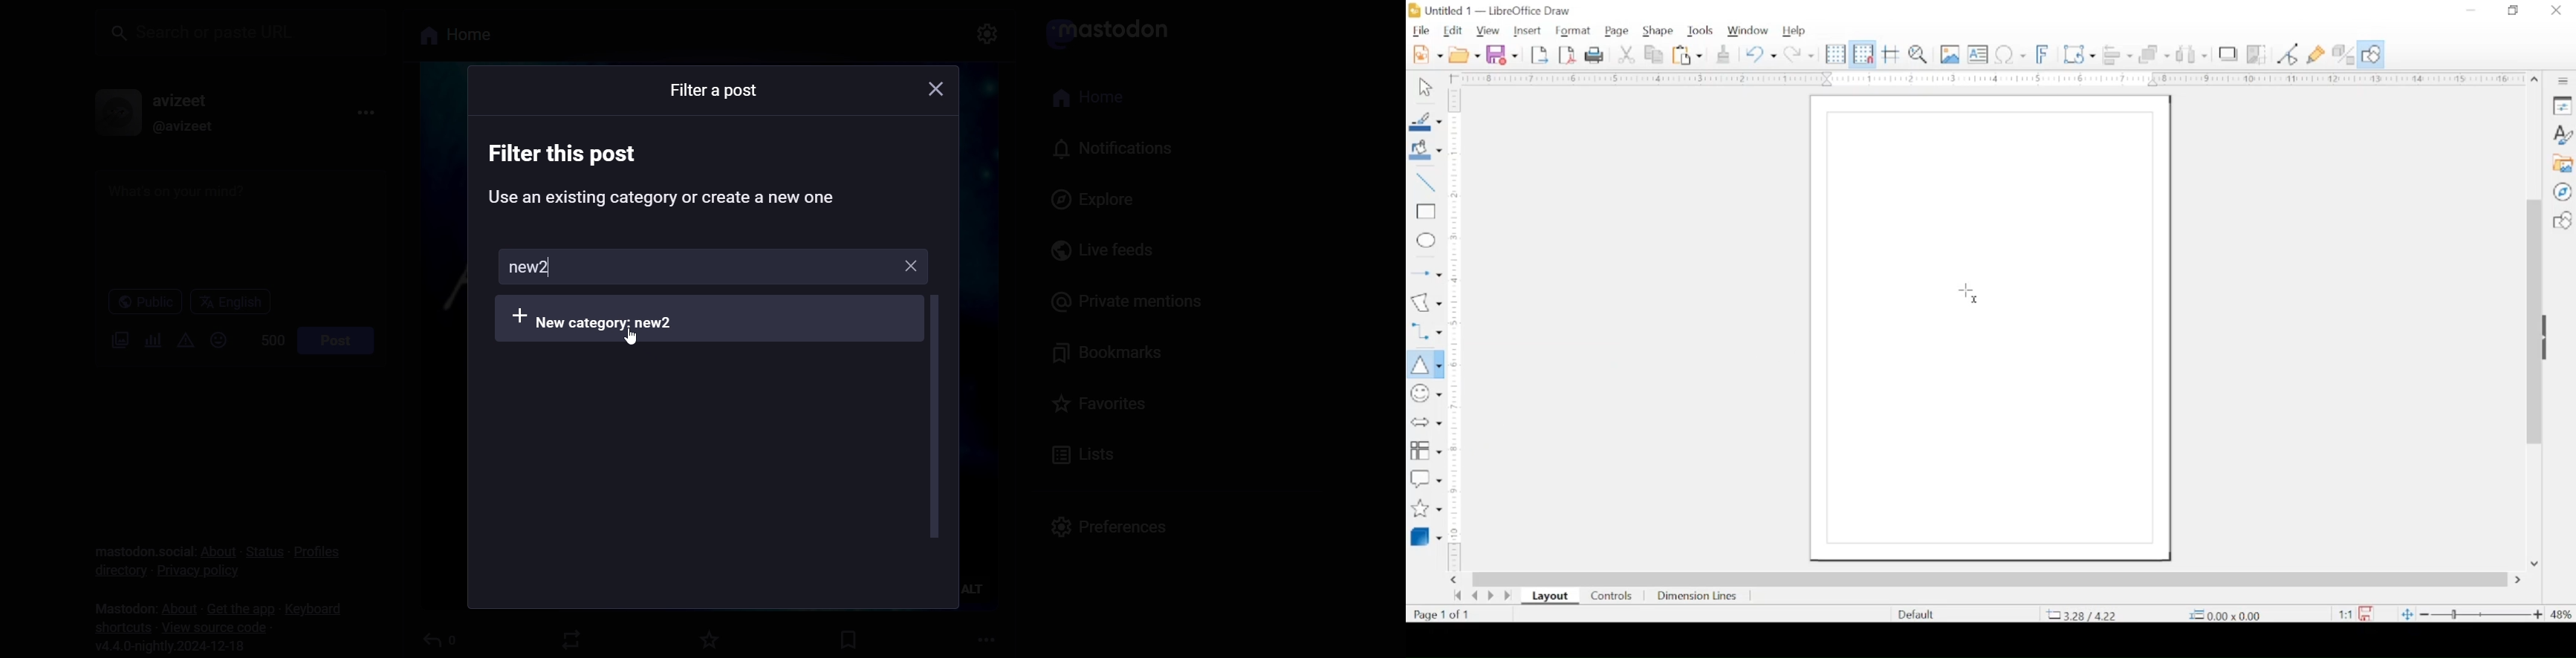 The width and height of the screenshot is (2576, 672). I want to click on minimize, so click(2469, 10).